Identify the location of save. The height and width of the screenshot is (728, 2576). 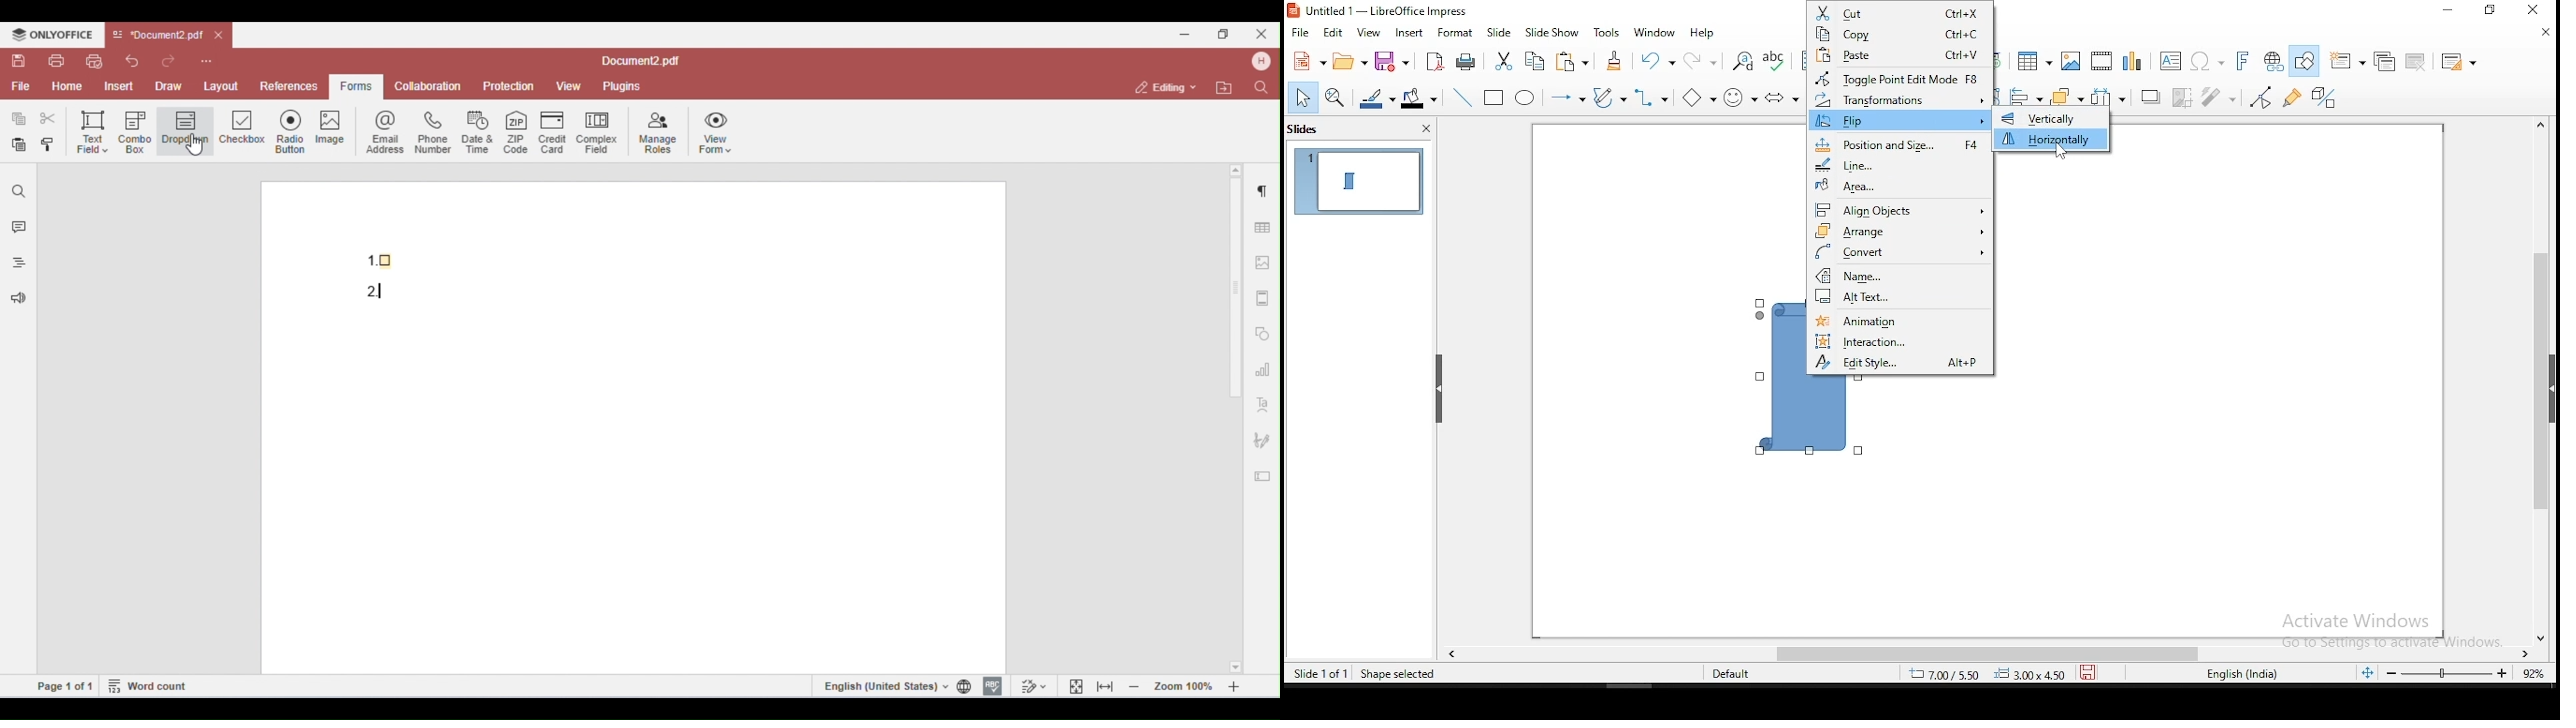
(2088, 673).